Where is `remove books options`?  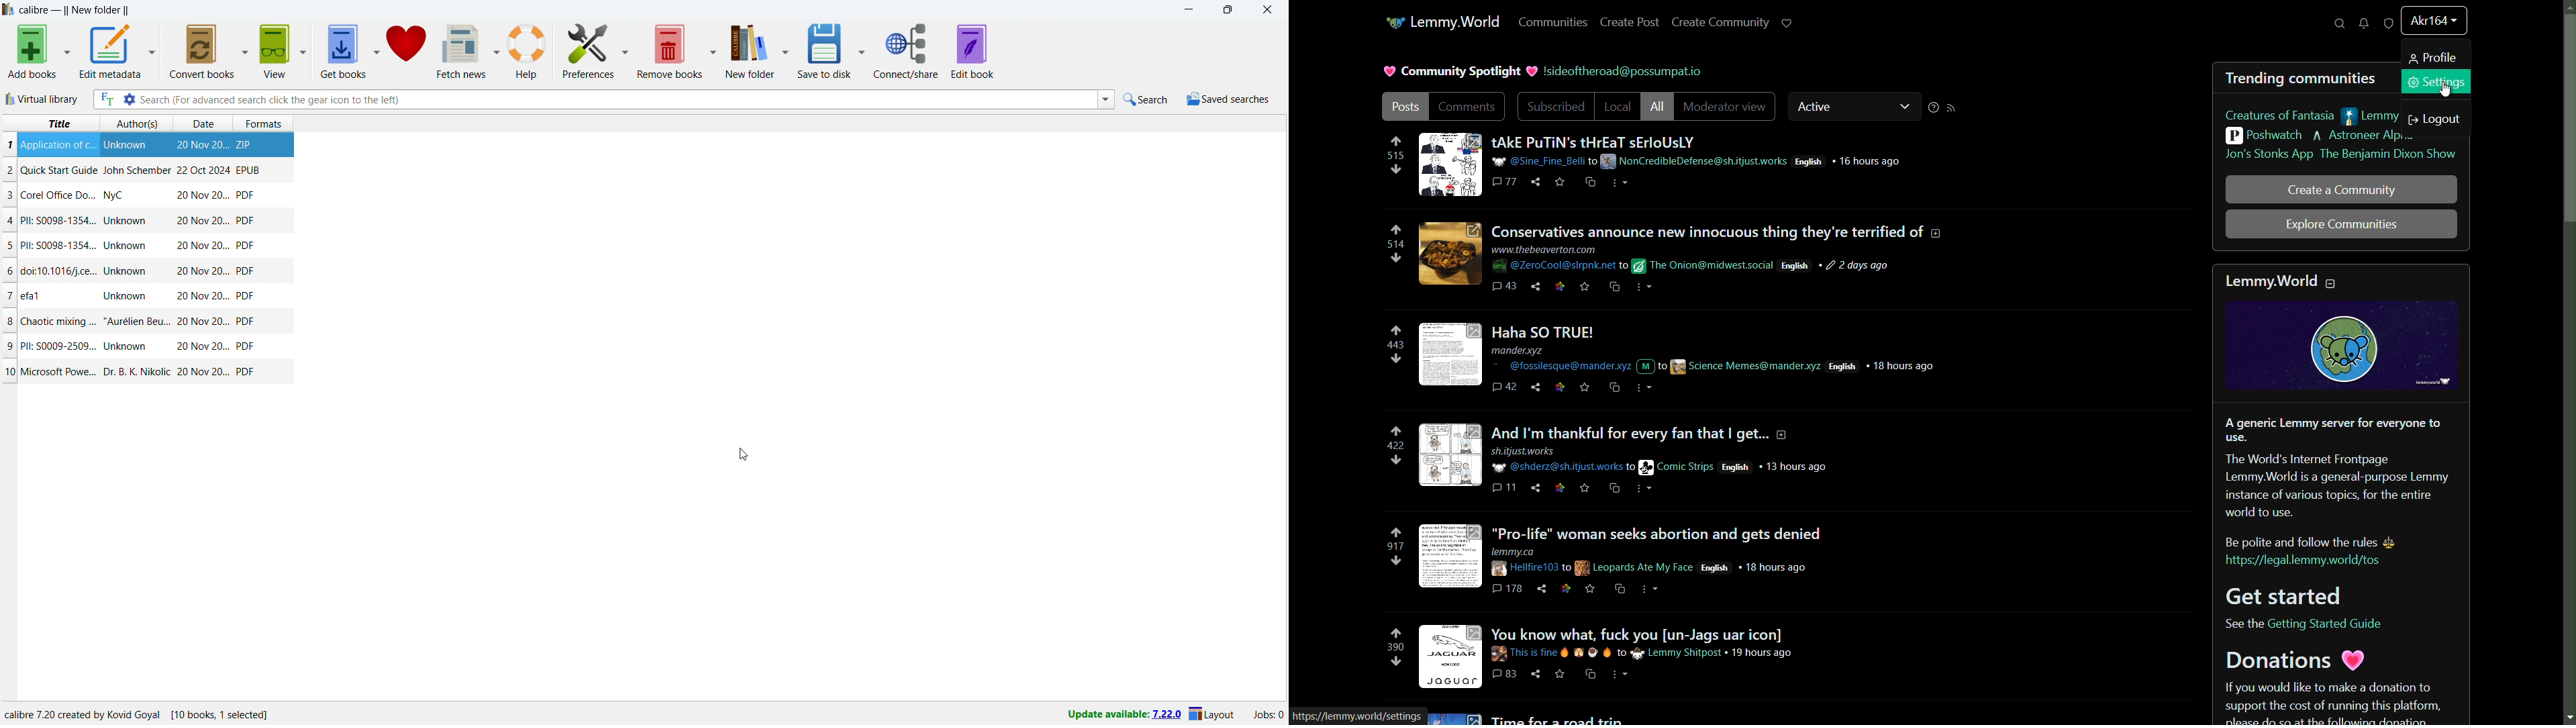 remove books options is located at coordinates (713, 51).